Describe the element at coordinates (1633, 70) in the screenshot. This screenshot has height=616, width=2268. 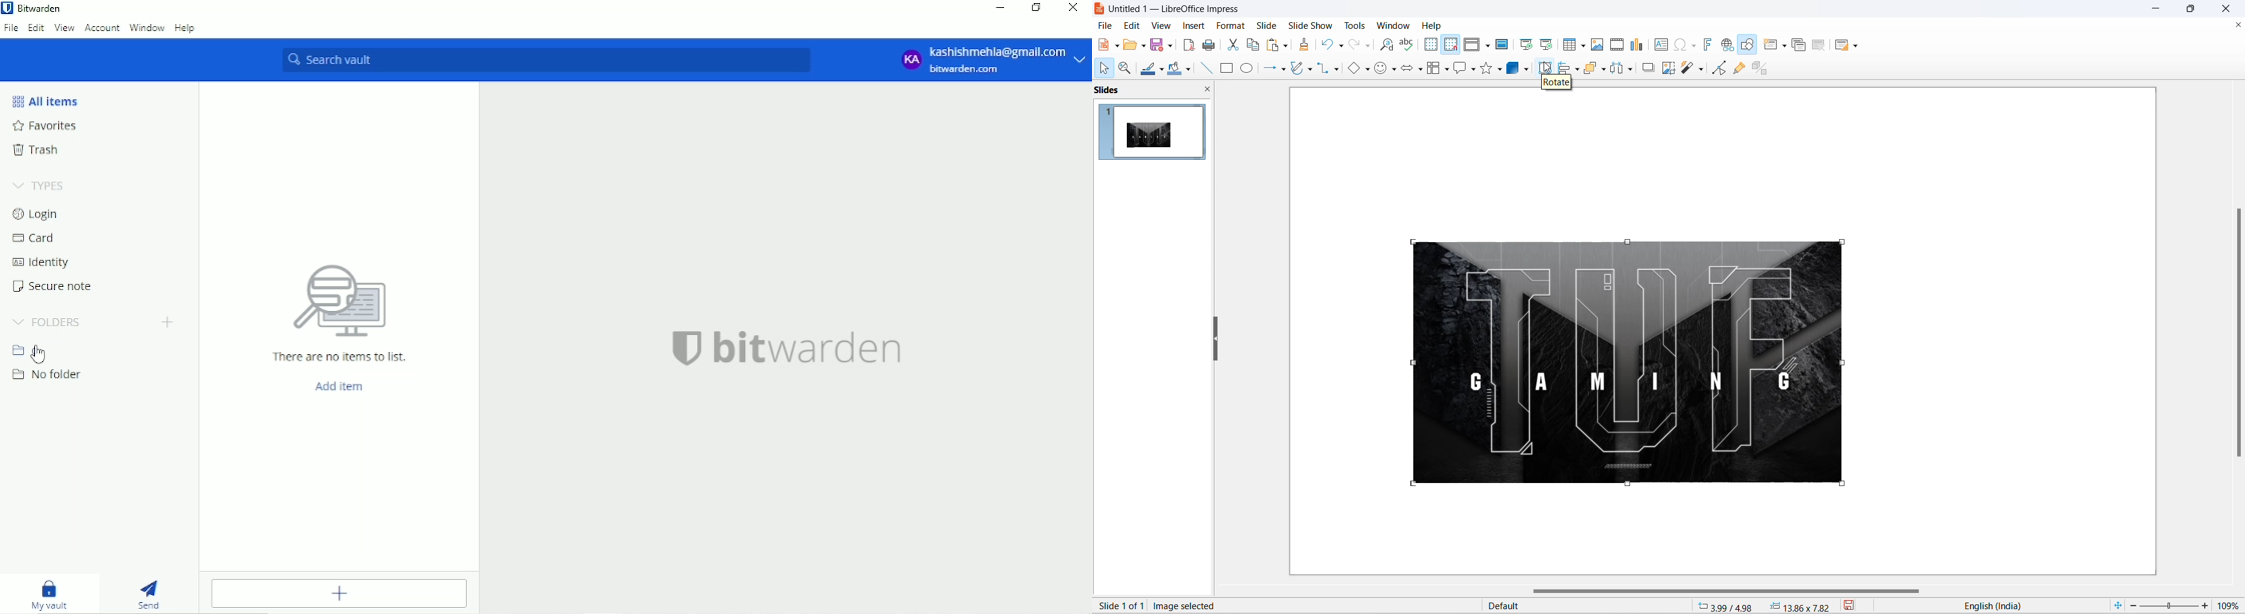
I see `distribute object` at that location.